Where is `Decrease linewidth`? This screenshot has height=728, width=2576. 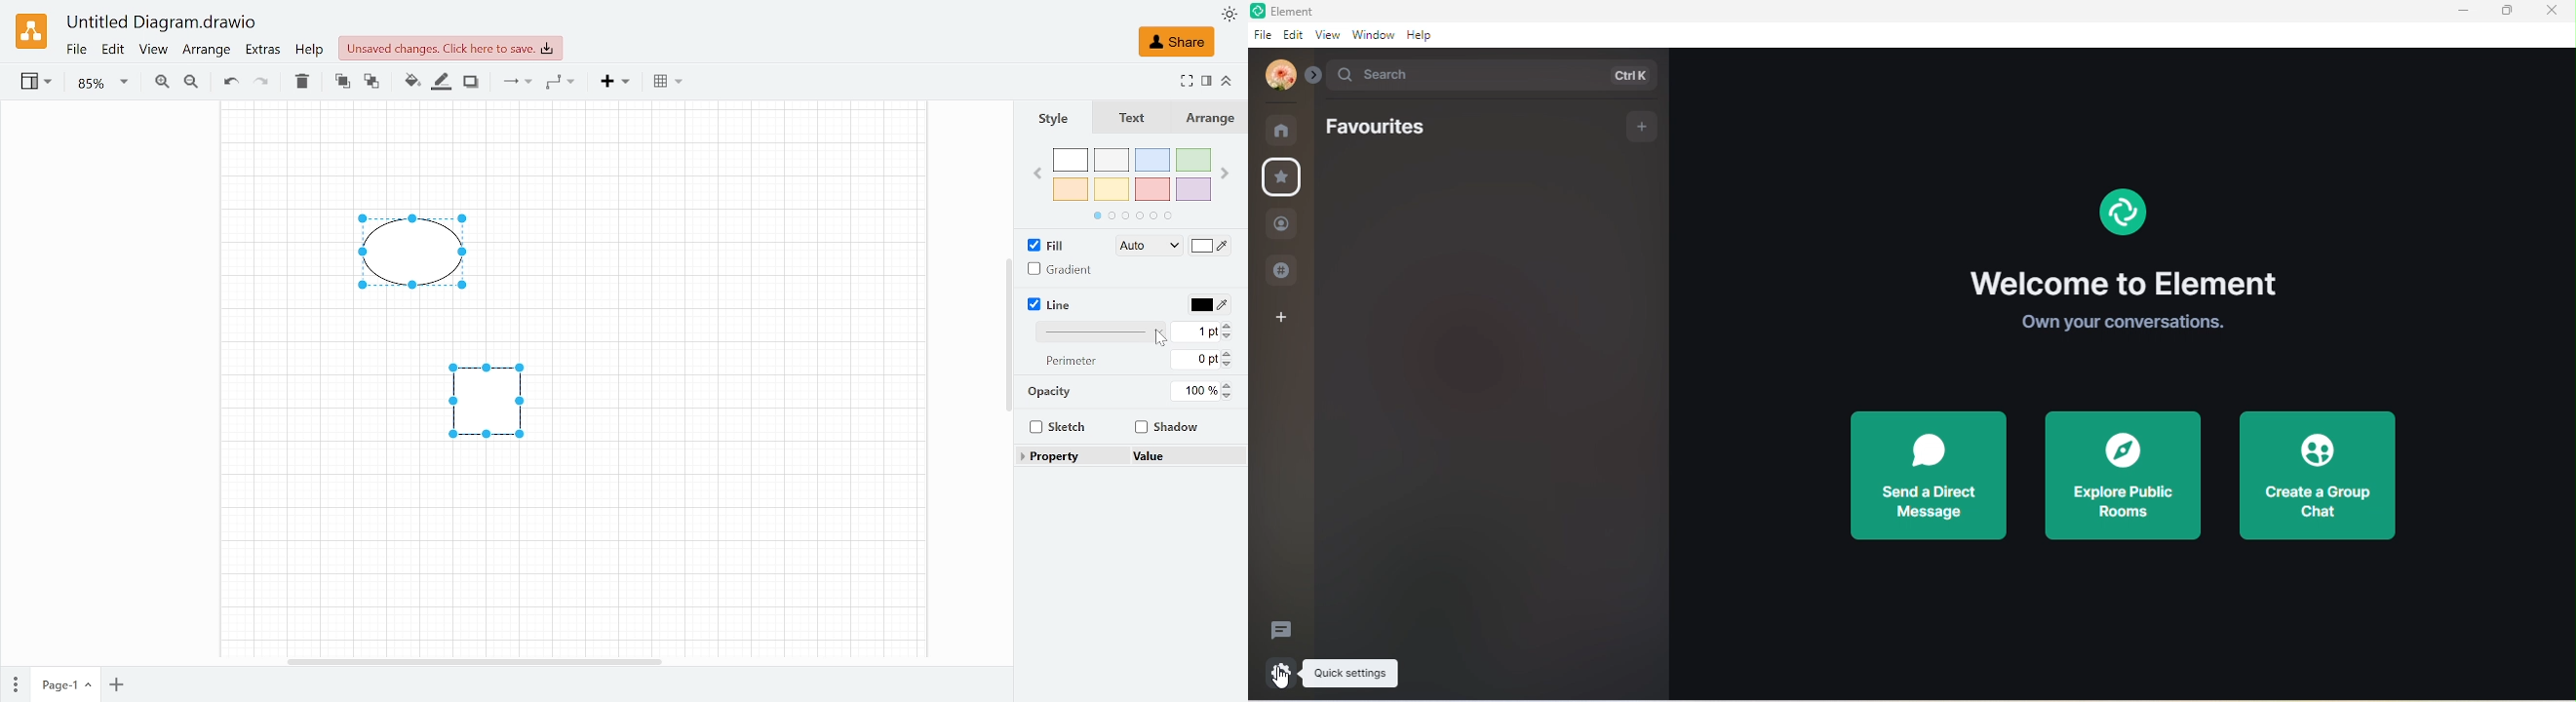 Decrease linewidth is located at coordinates (1229, 337).